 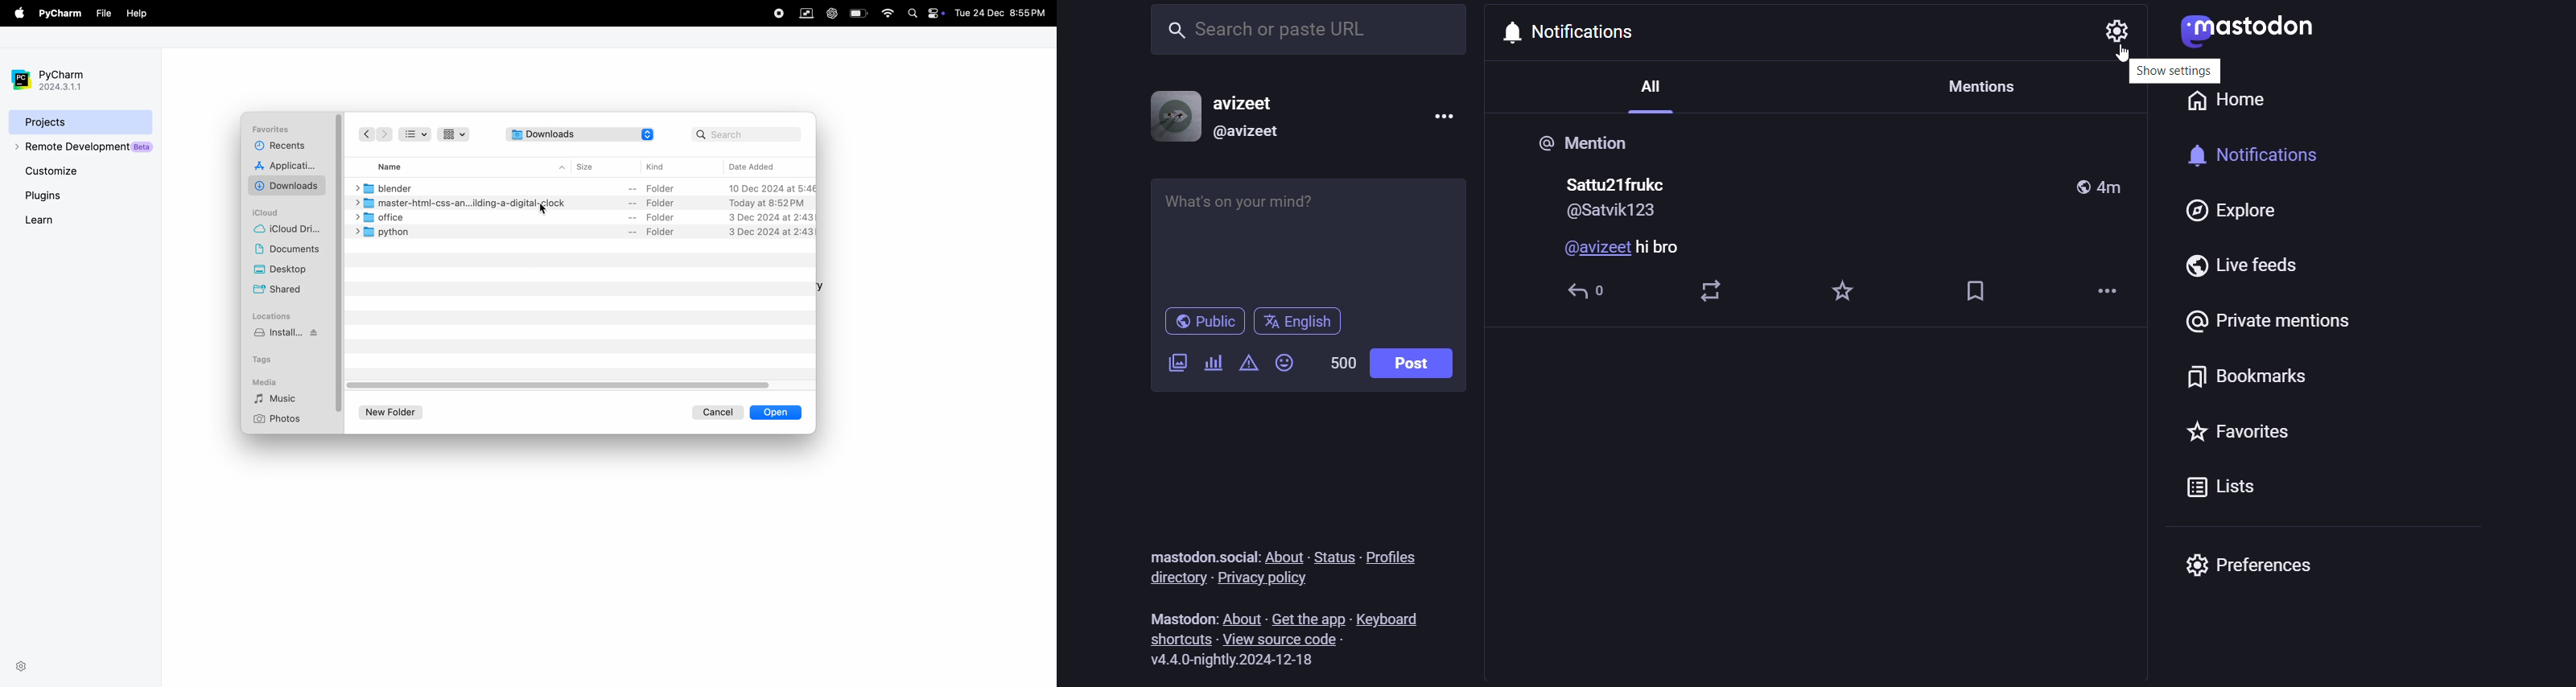 I want to click on notifications, so click(x=1576, y=31).